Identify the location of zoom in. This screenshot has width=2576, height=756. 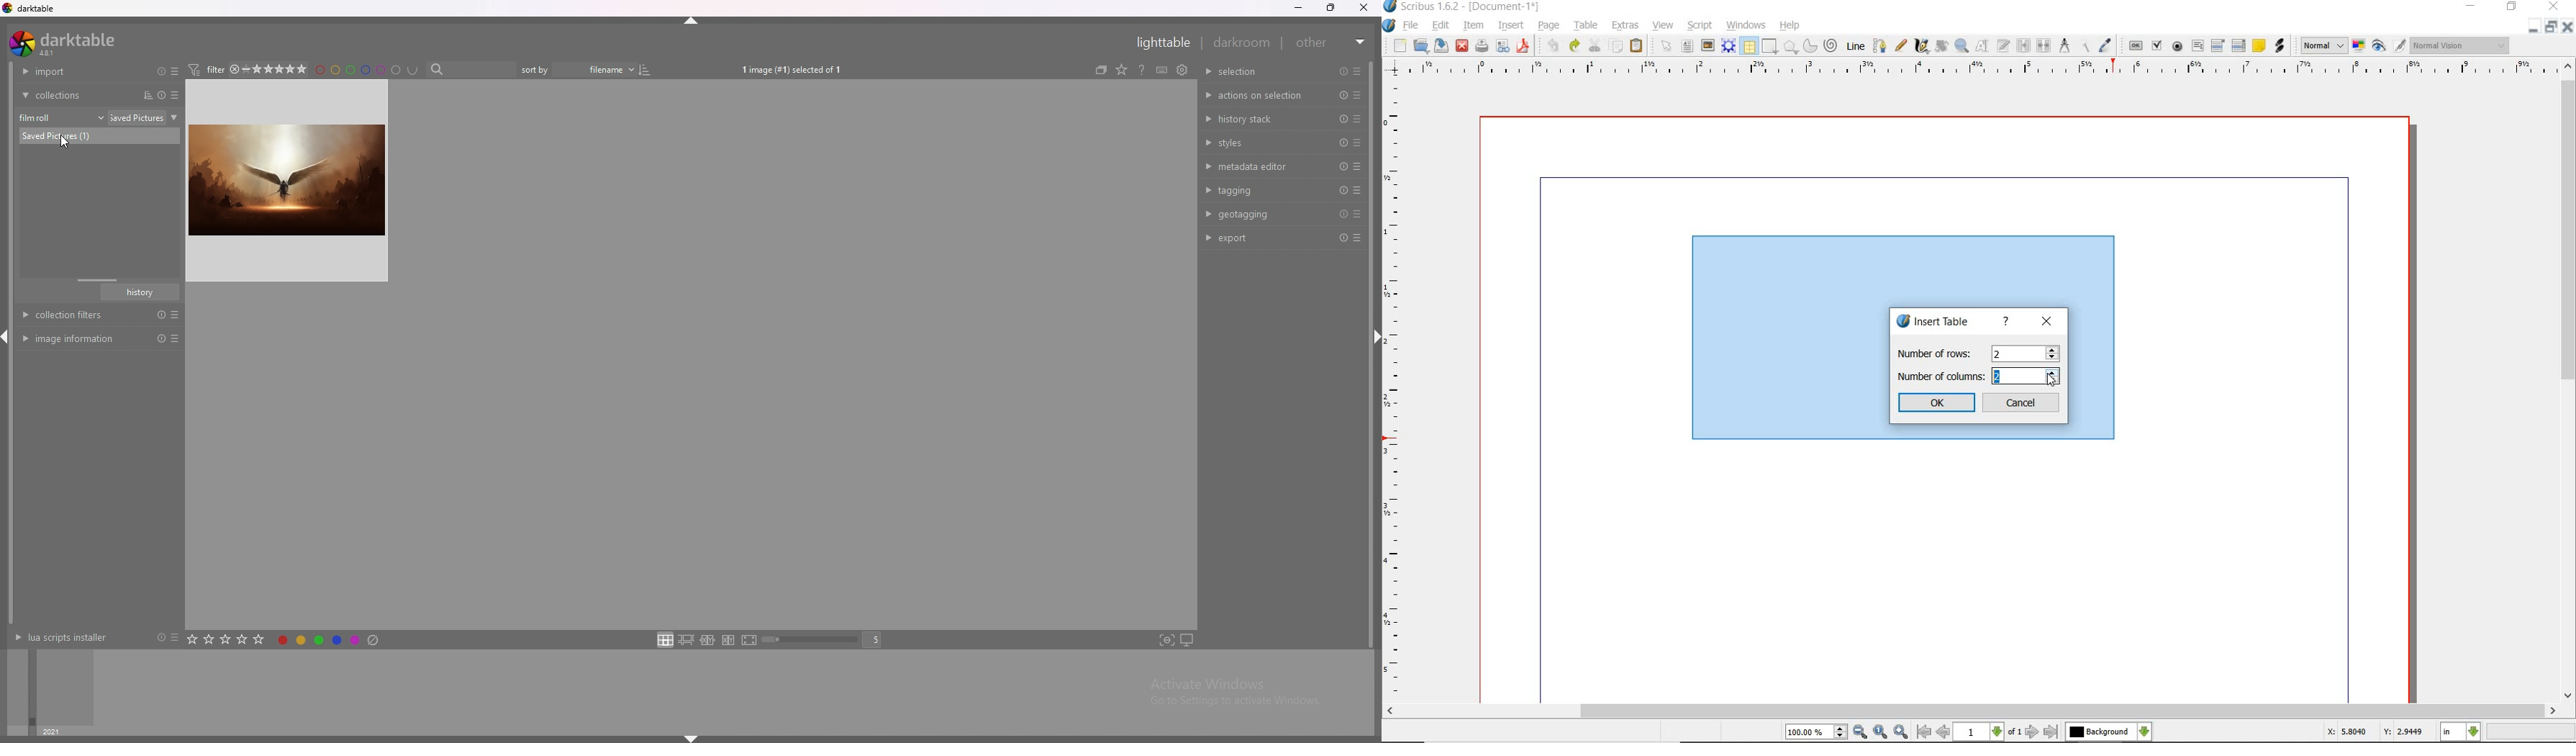
(1901, 732).